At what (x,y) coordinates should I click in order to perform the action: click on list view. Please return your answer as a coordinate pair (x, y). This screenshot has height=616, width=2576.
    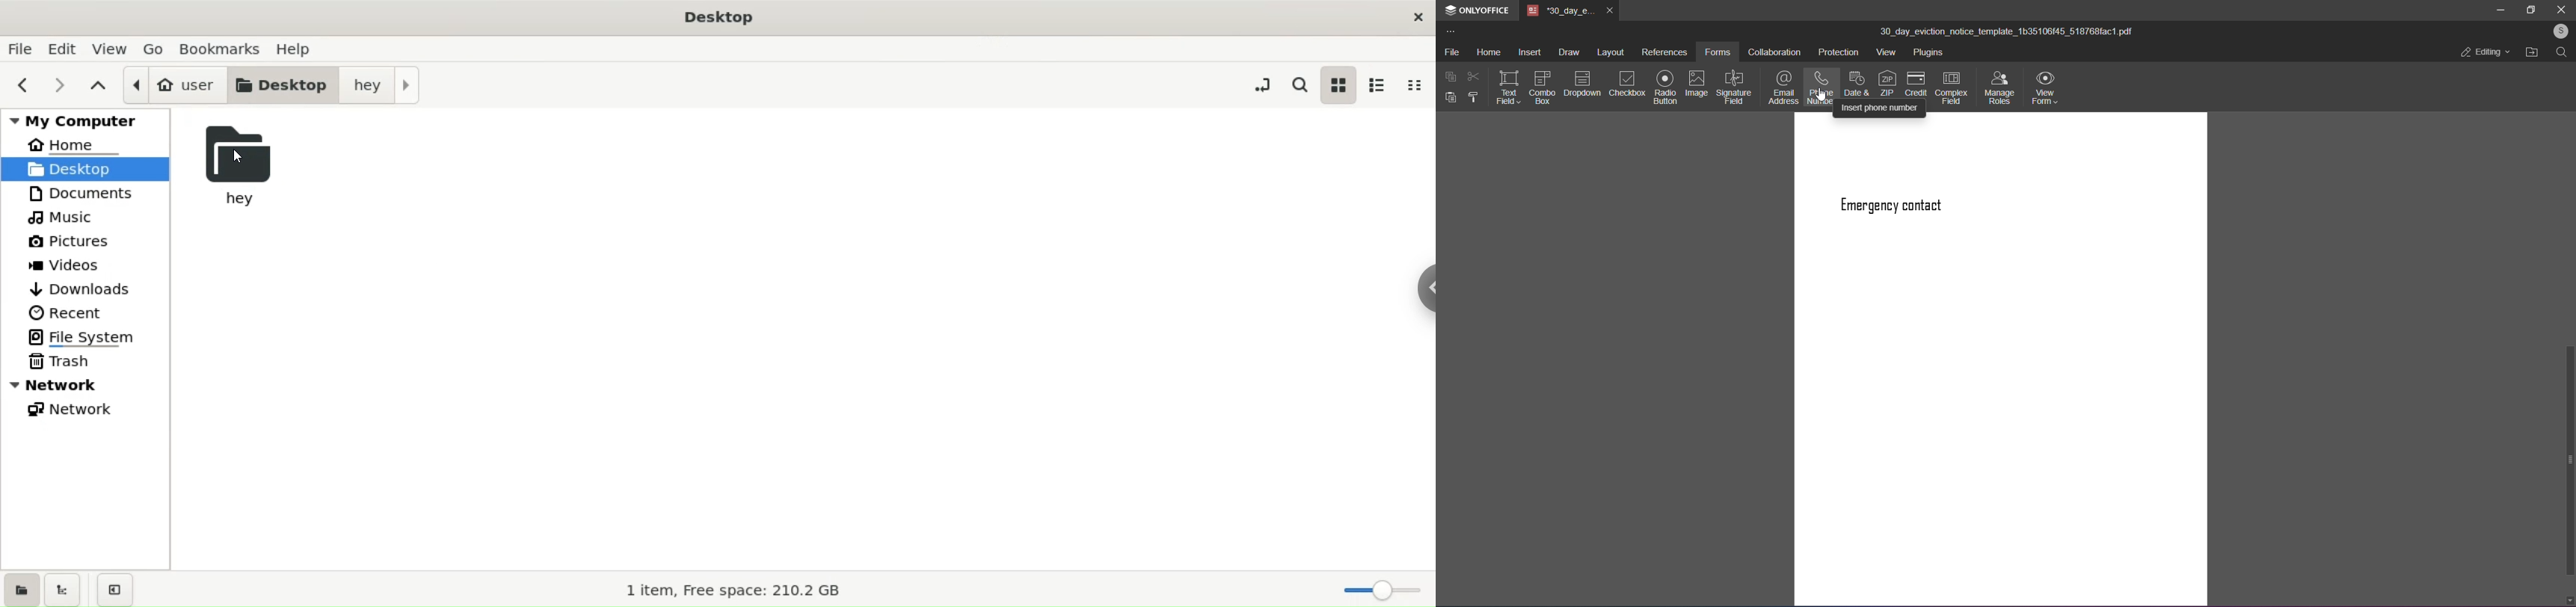
    Looking at the image, I should click on (1376, 86).